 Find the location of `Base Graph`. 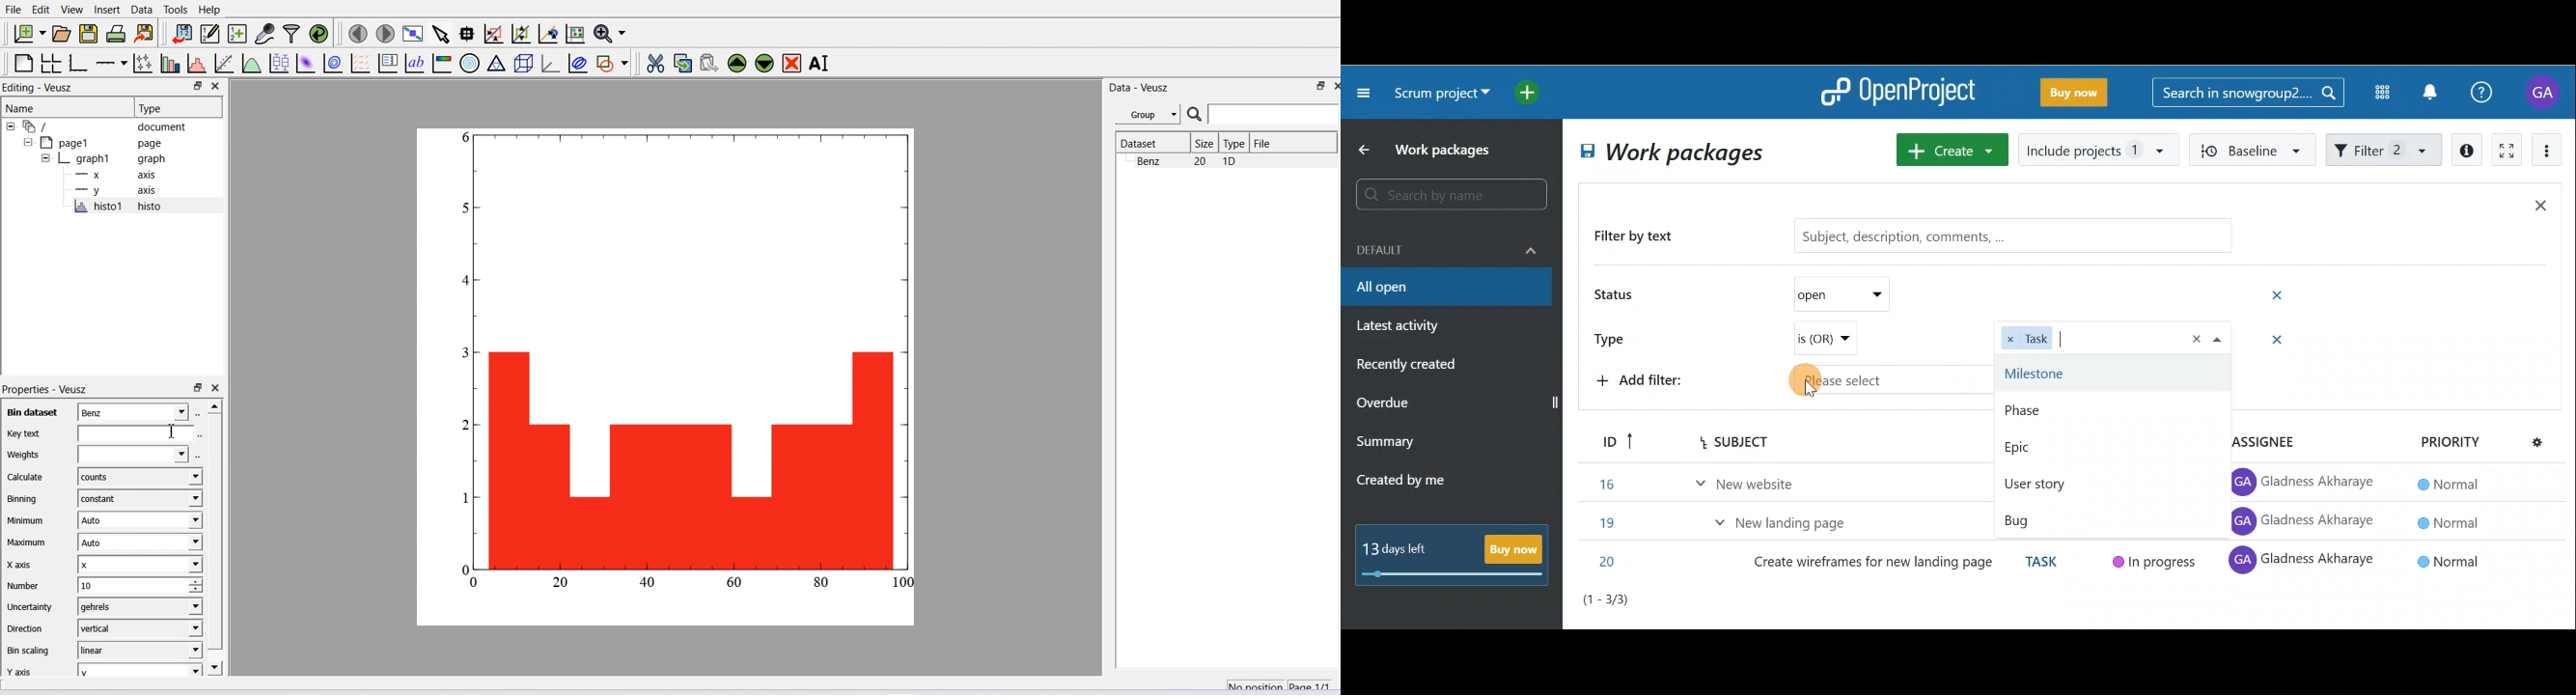

Base Graph is located at coordinates (79, 63).